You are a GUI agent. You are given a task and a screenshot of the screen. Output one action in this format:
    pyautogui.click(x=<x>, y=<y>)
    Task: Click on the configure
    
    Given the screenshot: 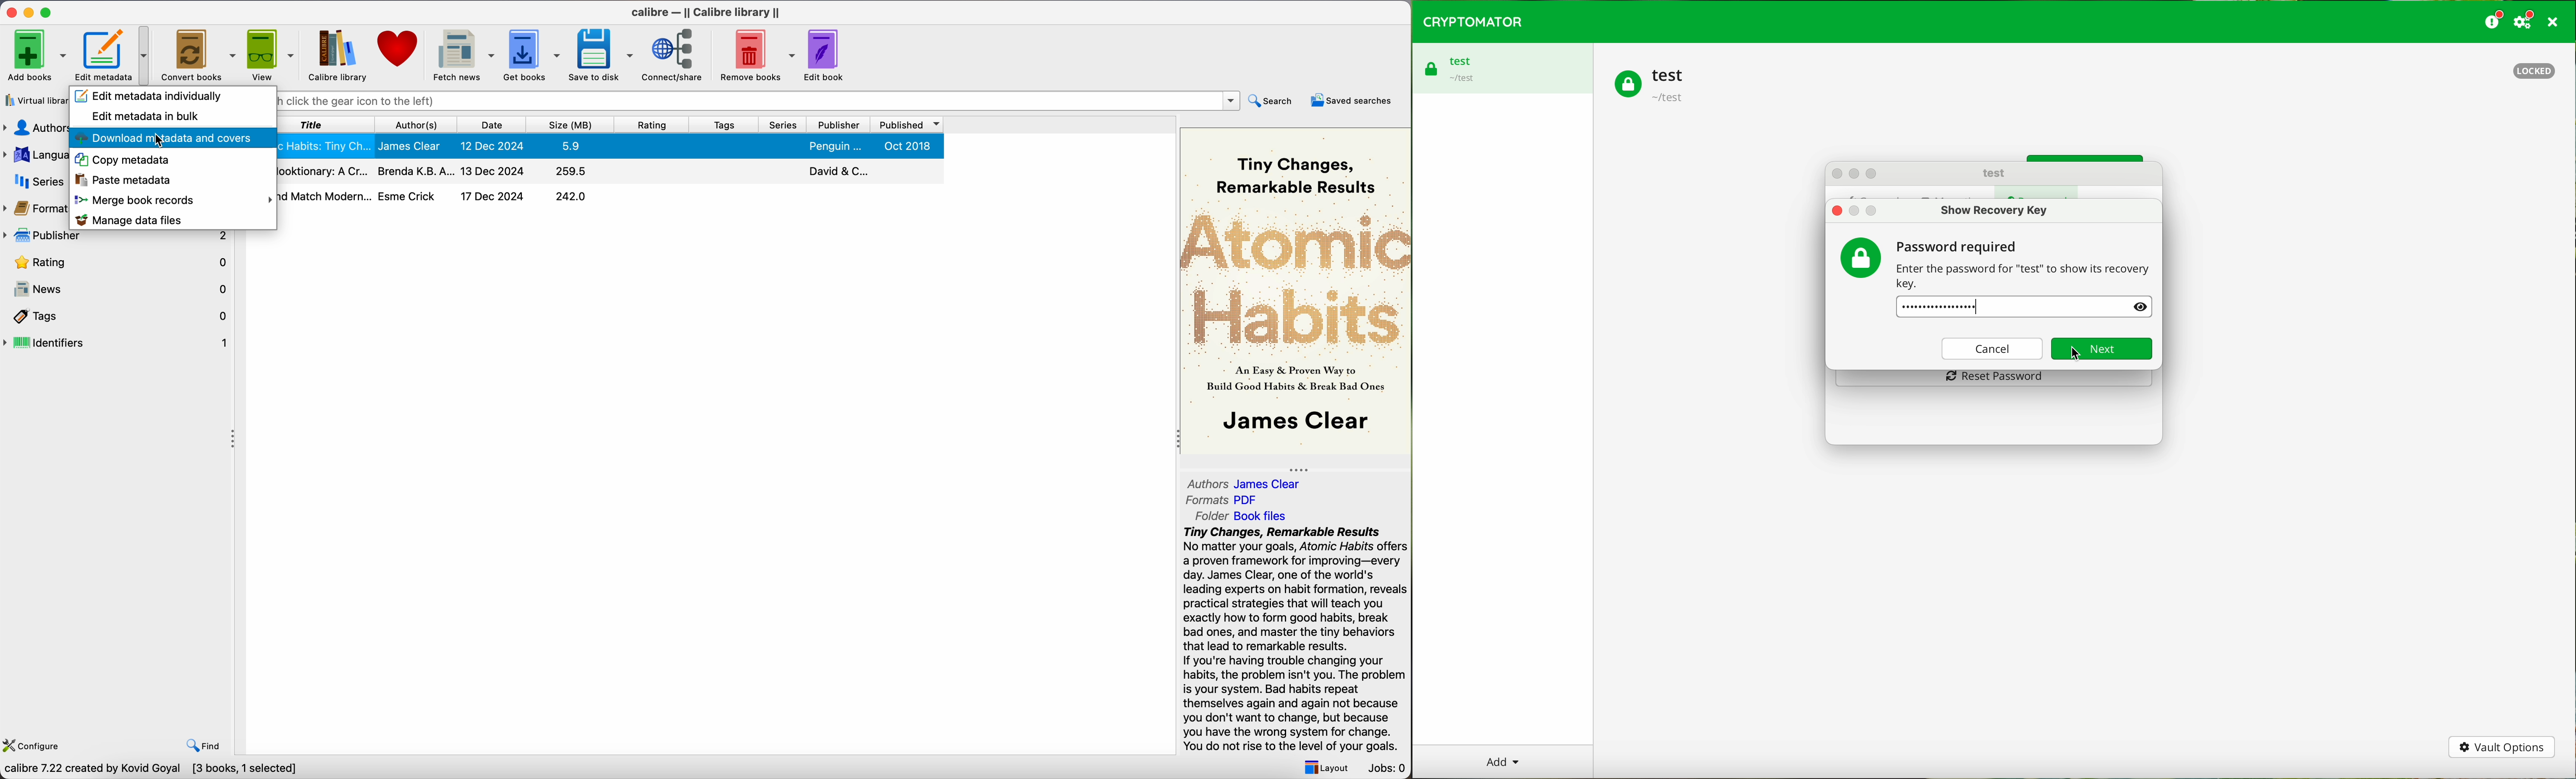 What is the action you would take?
    pyautogui.click(x=32, y=745)
    